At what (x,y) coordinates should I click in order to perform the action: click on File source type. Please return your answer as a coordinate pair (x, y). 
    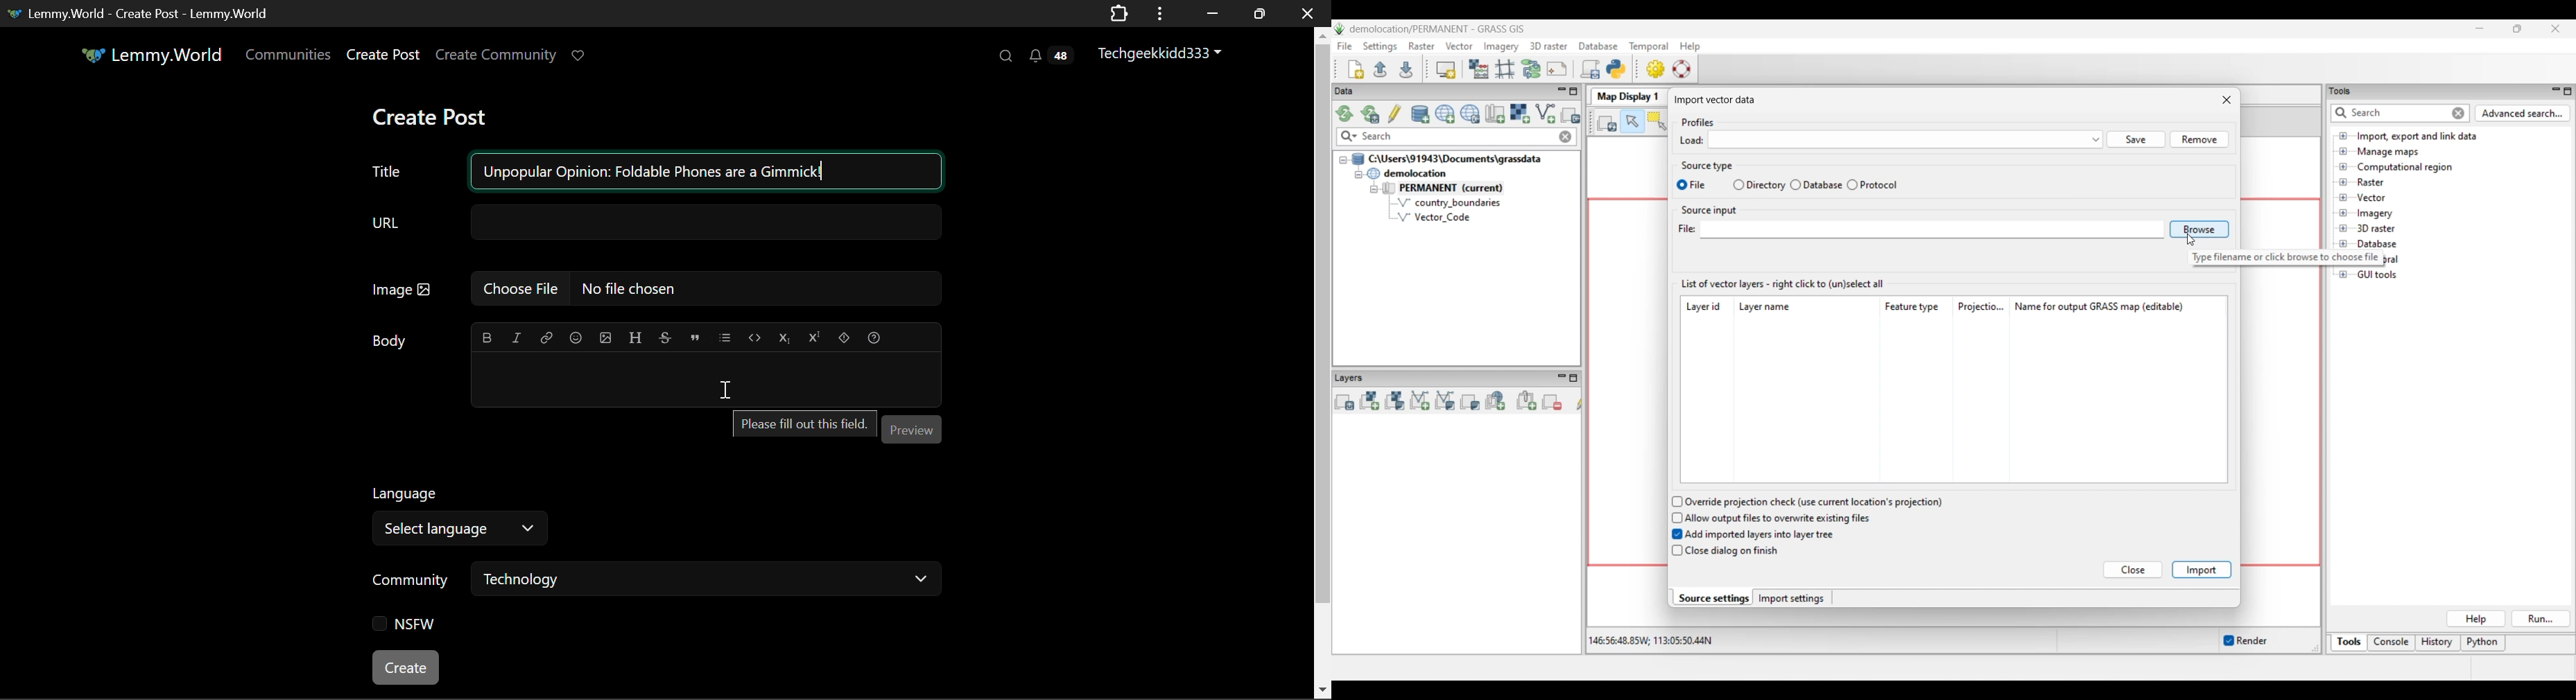
    Looking at the image, I should click on (1704, 185).